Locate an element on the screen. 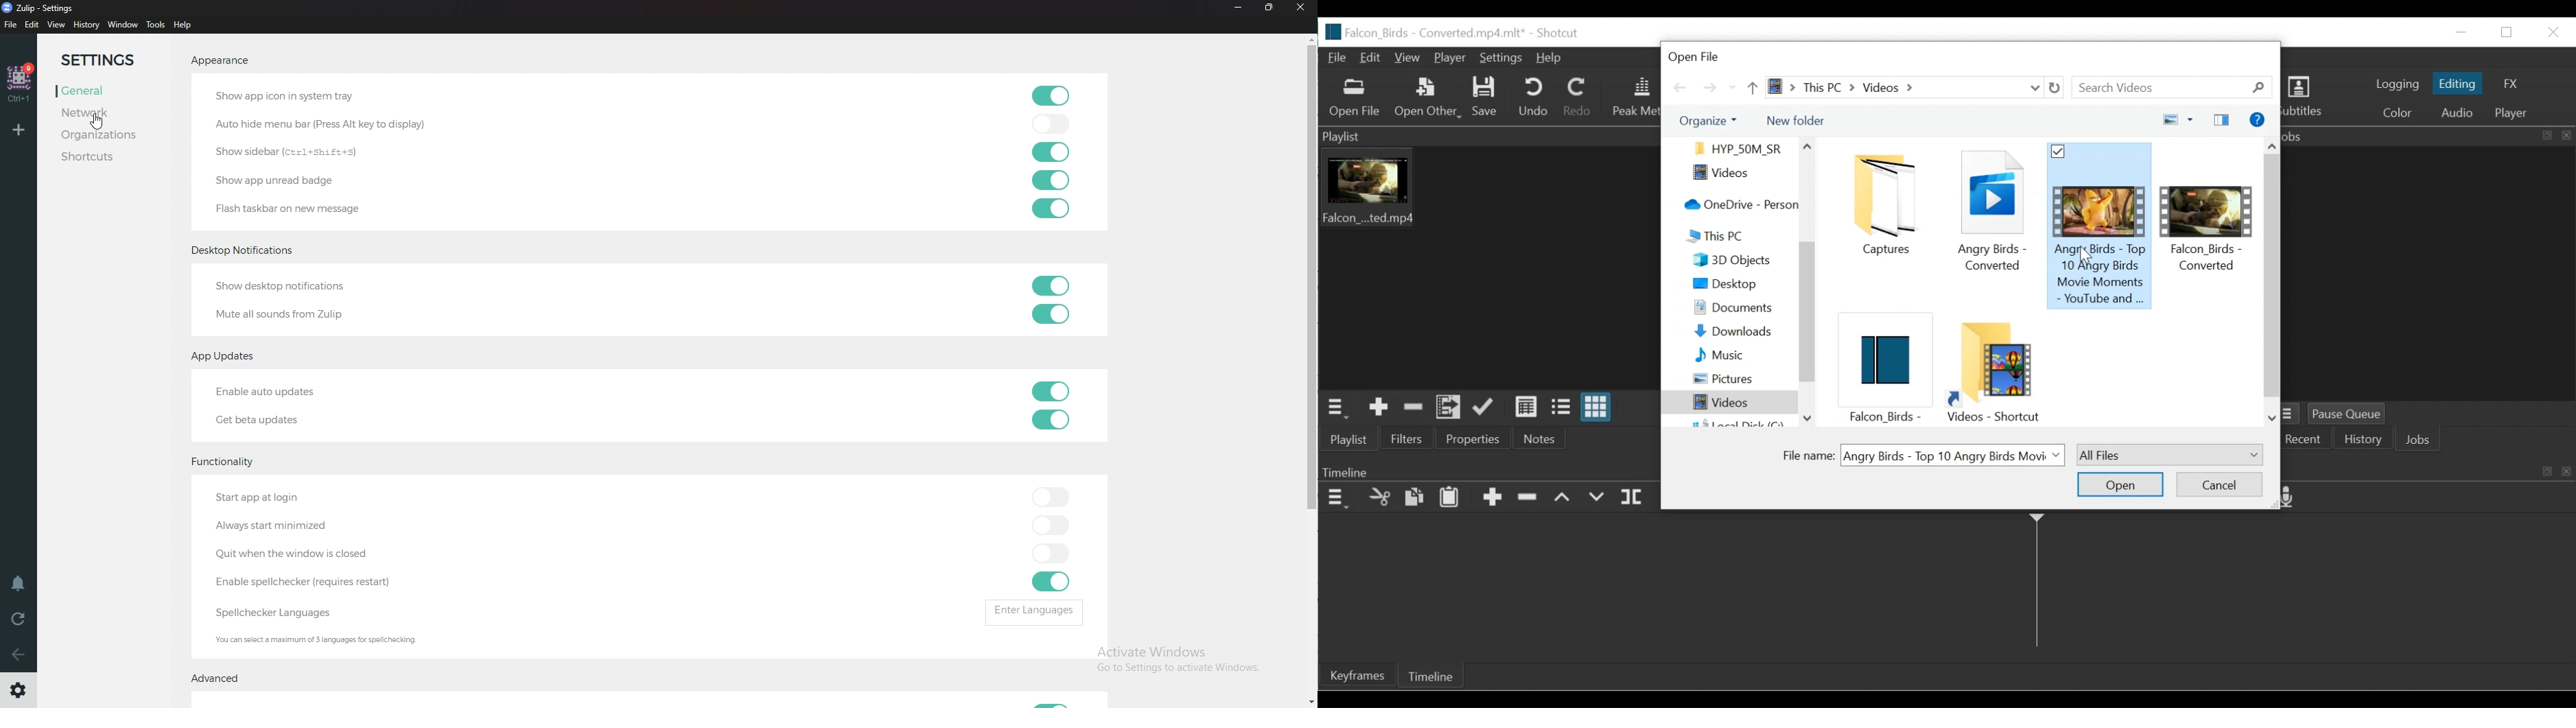 The width and height of the screenshot is (2576, 728). Open file is located at coordinates (1704, 54).